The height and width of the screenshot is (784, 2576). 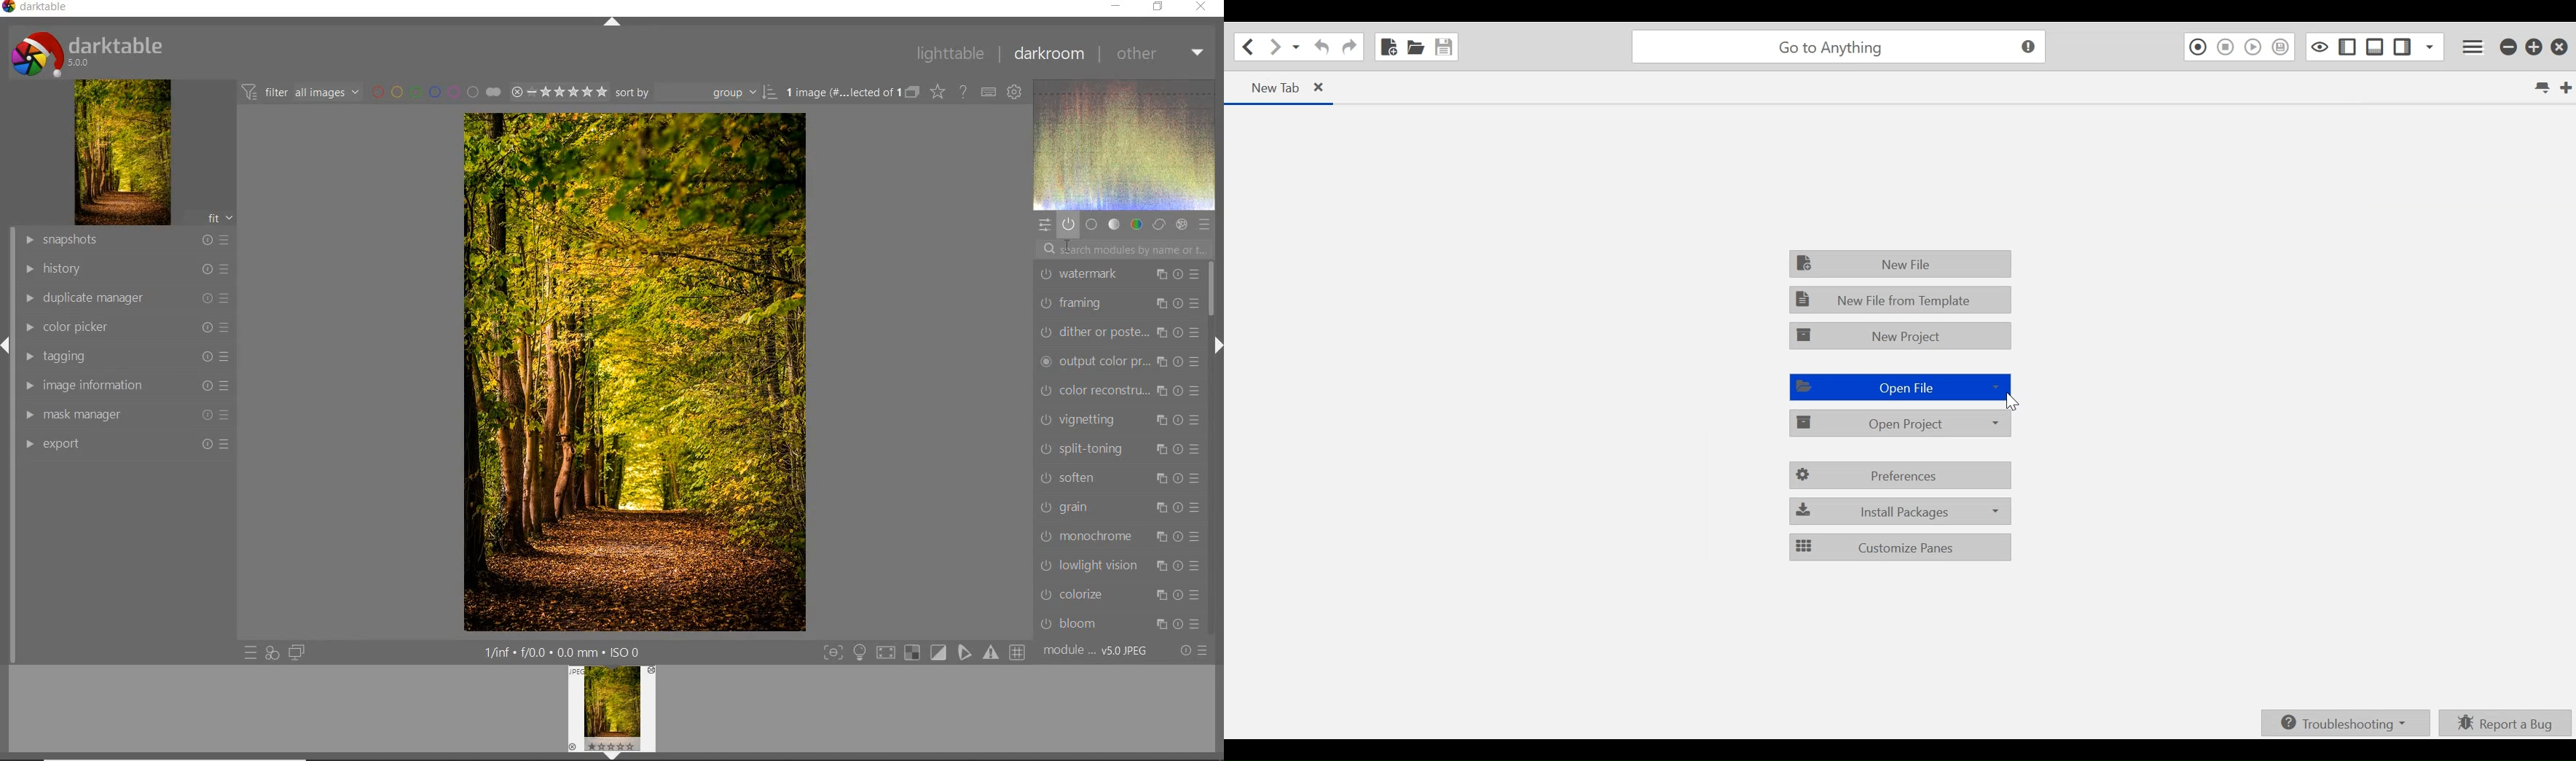 I want to click on New Tab, so click(x=2565, y=89).